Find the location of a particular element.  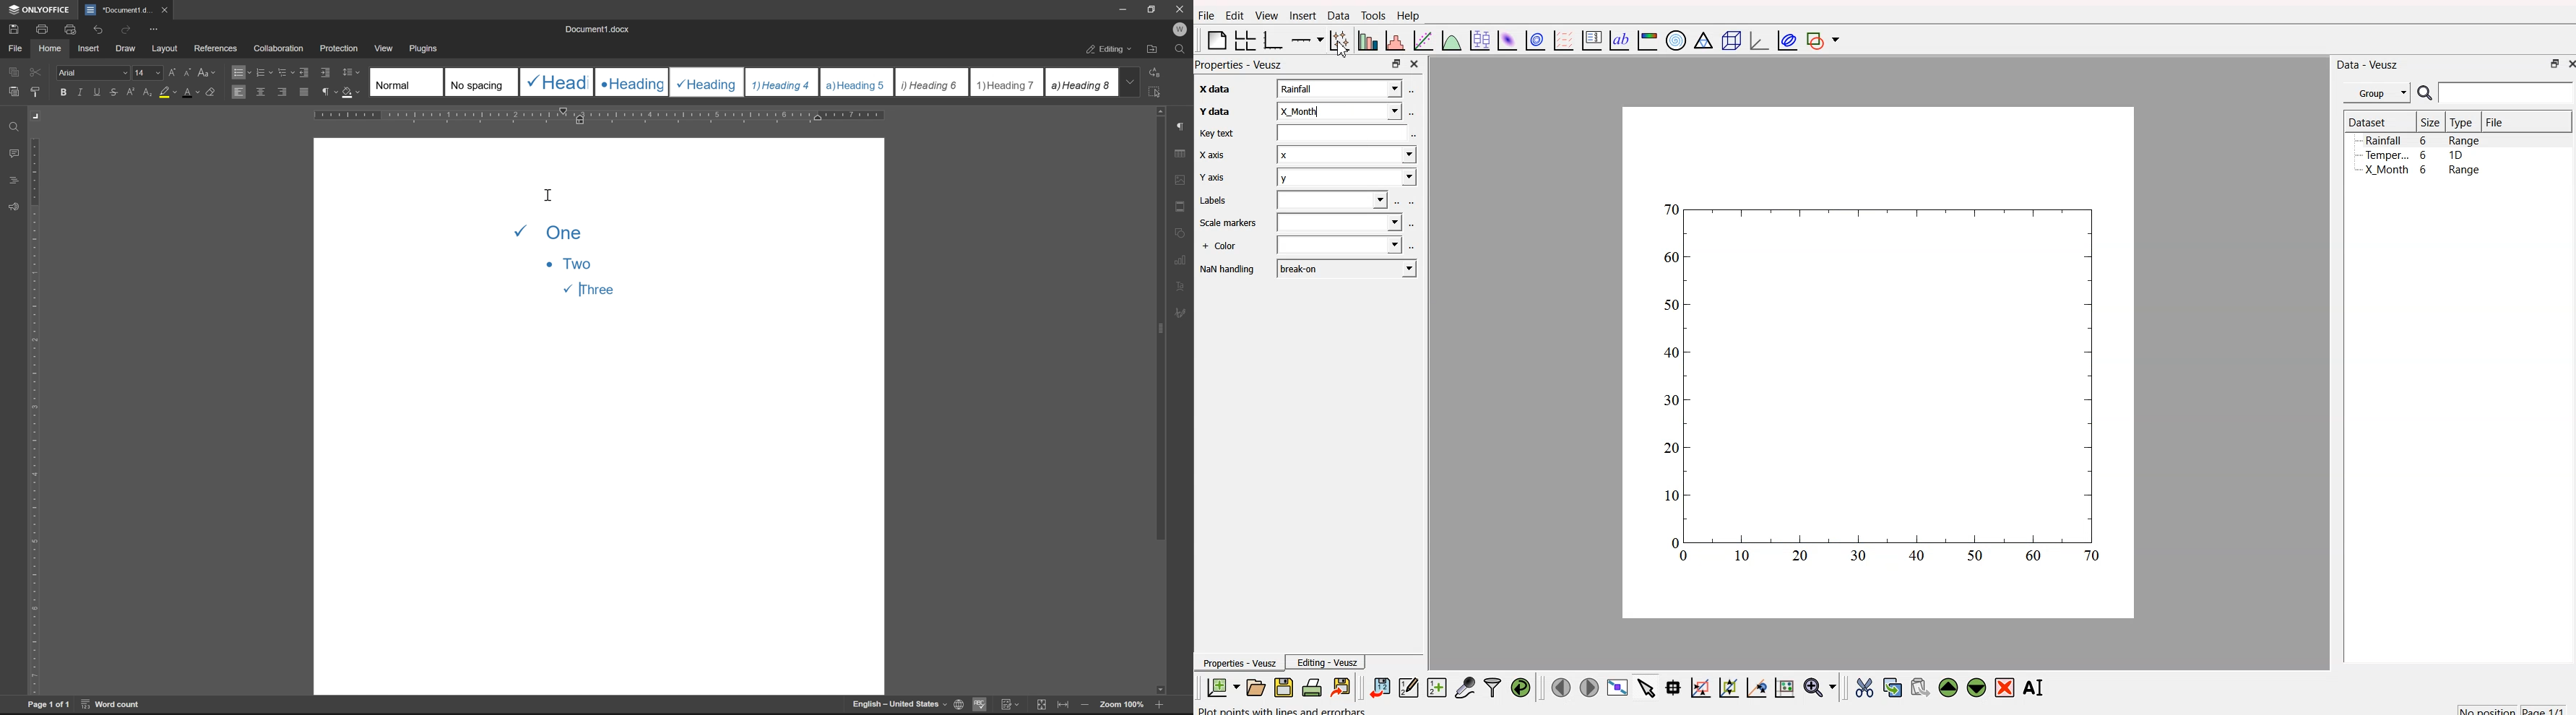

select all is located at coordinates (1157, 91).